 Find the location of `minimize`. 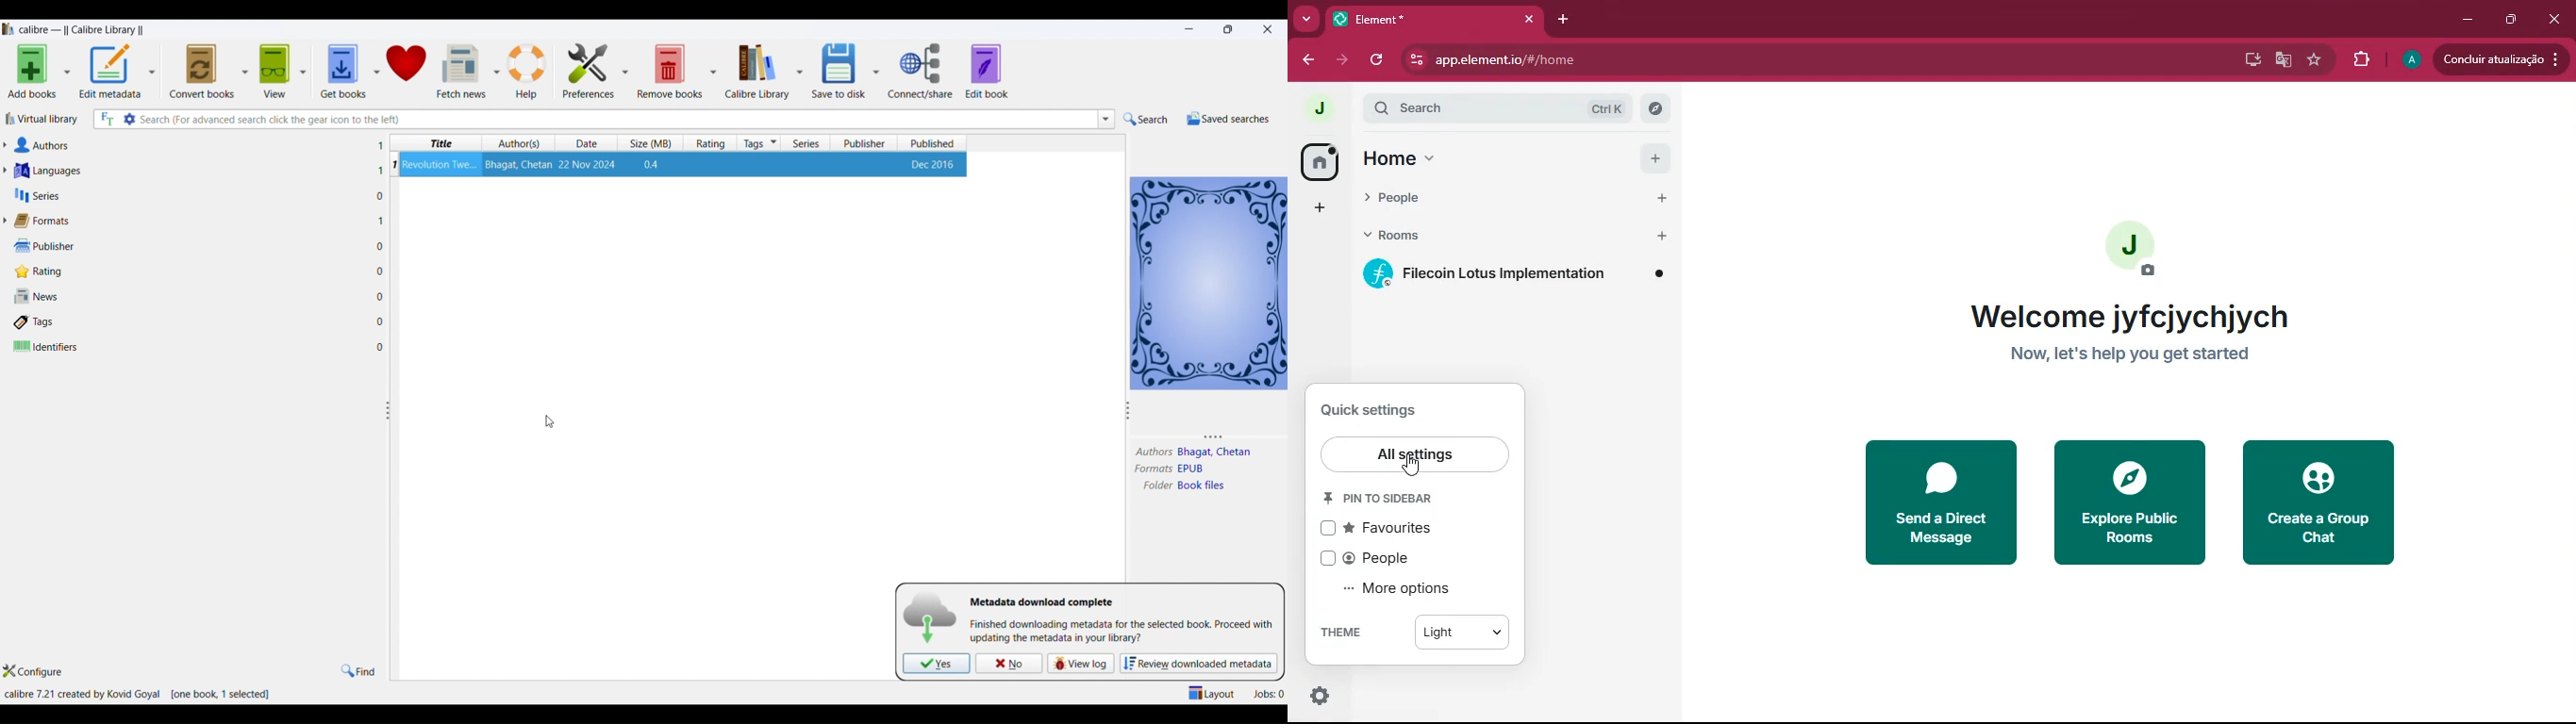

minimize is located at coordinates (1192, 29).